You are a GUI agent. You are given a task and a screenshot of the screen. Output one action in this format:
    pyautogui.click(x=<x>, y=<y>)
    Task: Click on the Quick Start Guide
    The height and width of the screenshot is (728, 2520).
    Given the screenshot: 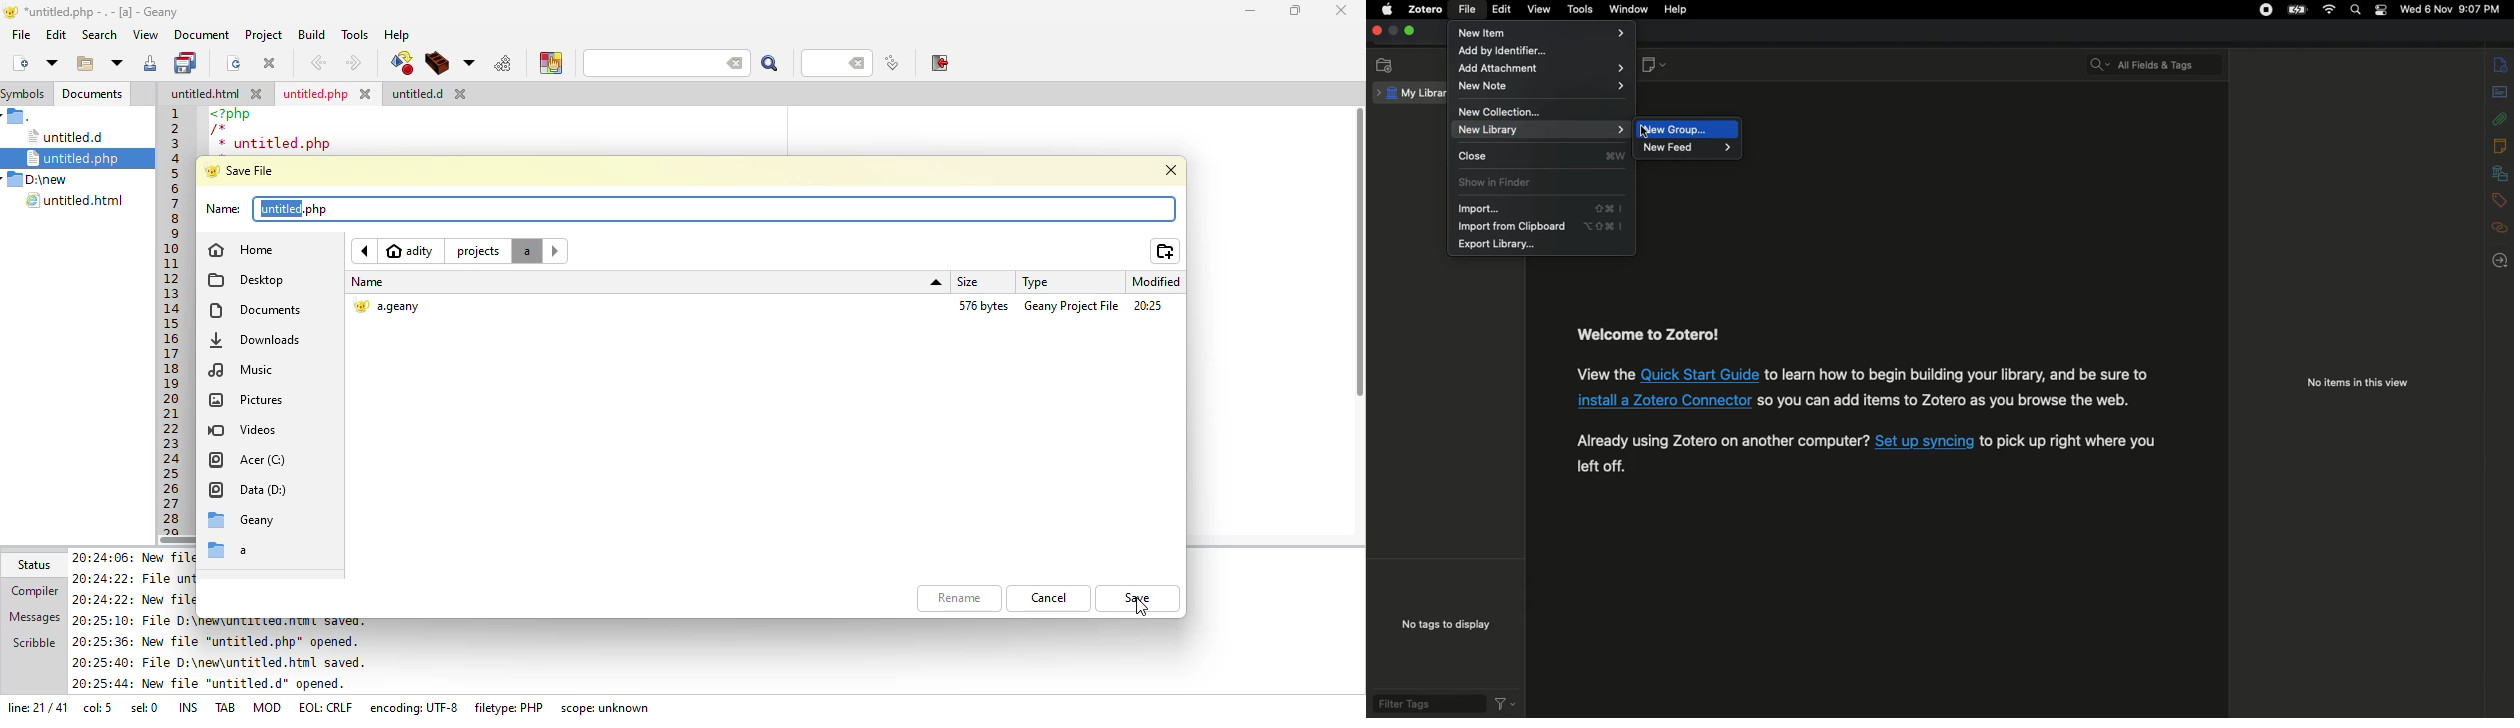 What is the action you would take?
    pyautogui.click(x=1700, y=374)
    